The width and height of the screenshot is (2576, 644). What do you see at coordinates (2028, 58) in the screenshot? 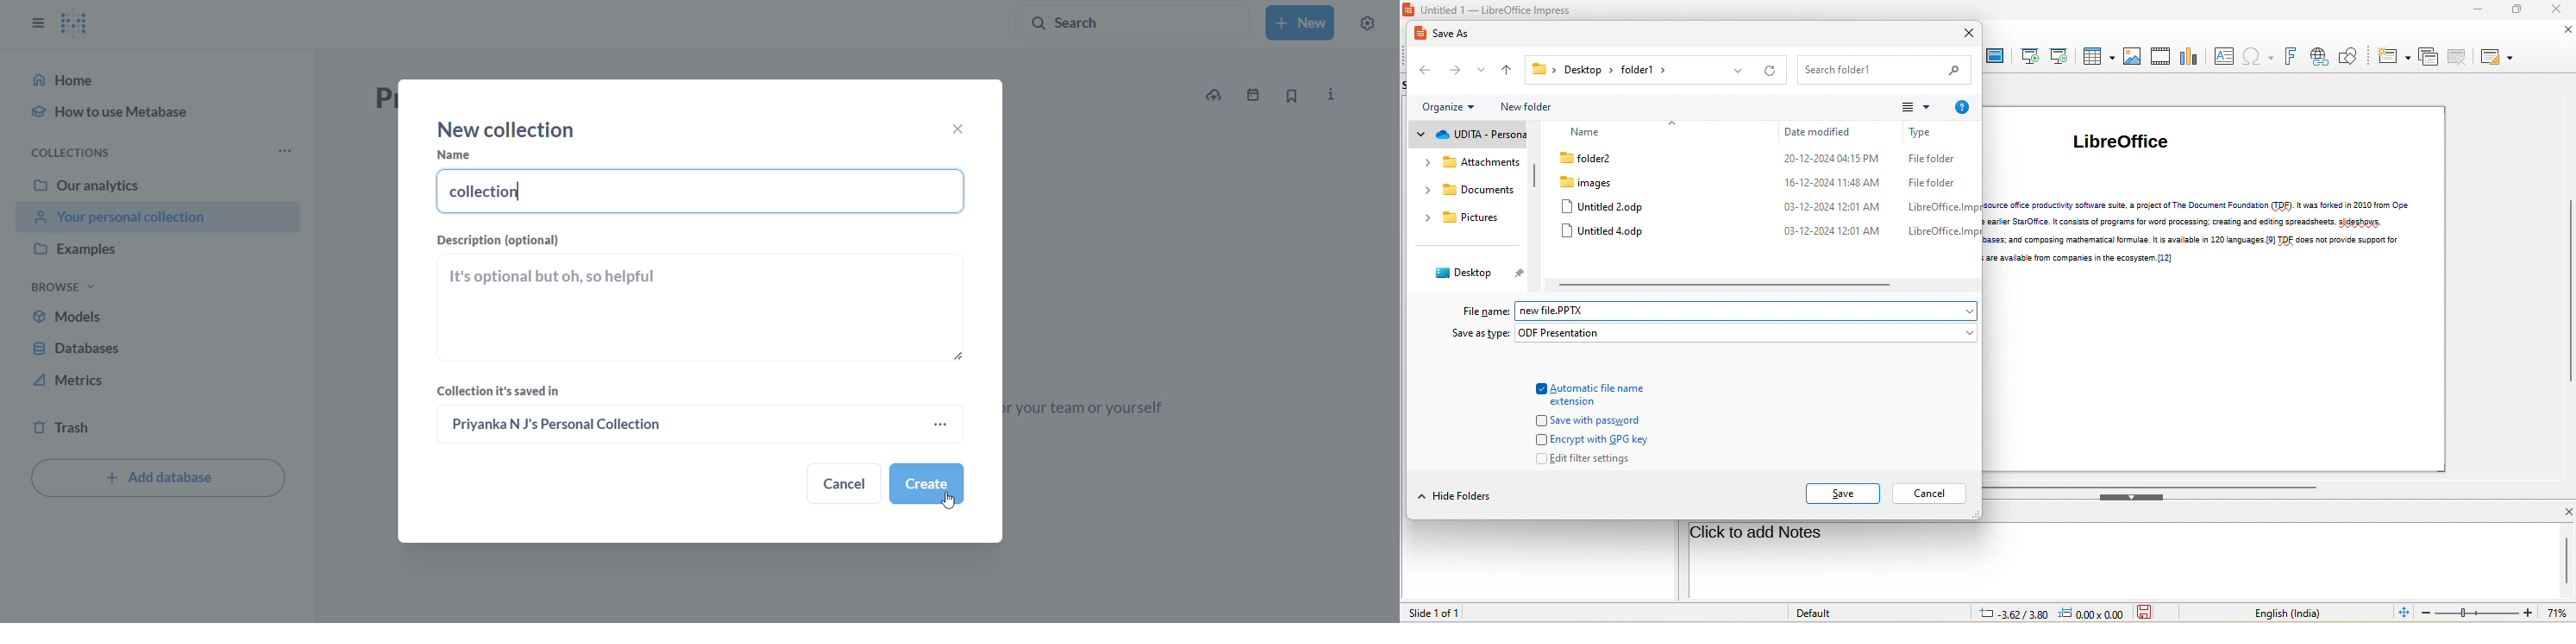
I see `start from first slide` at bounding box center [2028, 58].